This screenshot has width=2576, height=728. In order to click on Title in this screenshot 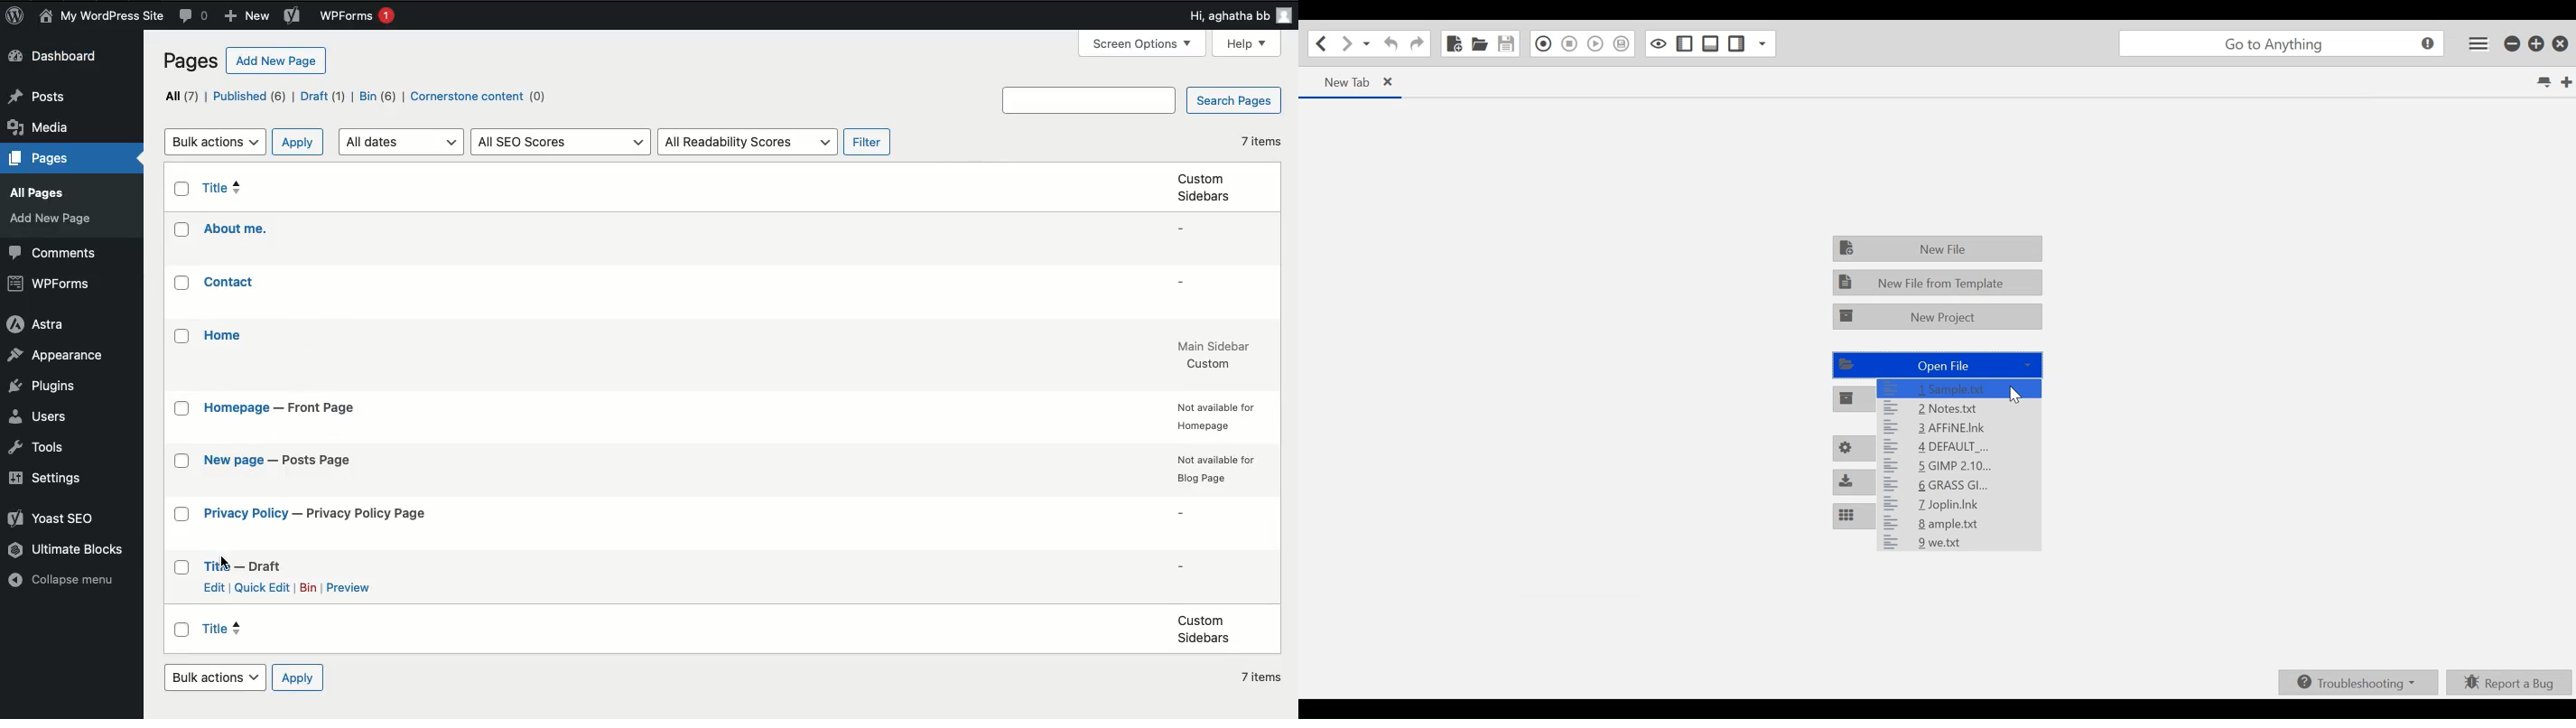, I will do `click(235, 228)`.